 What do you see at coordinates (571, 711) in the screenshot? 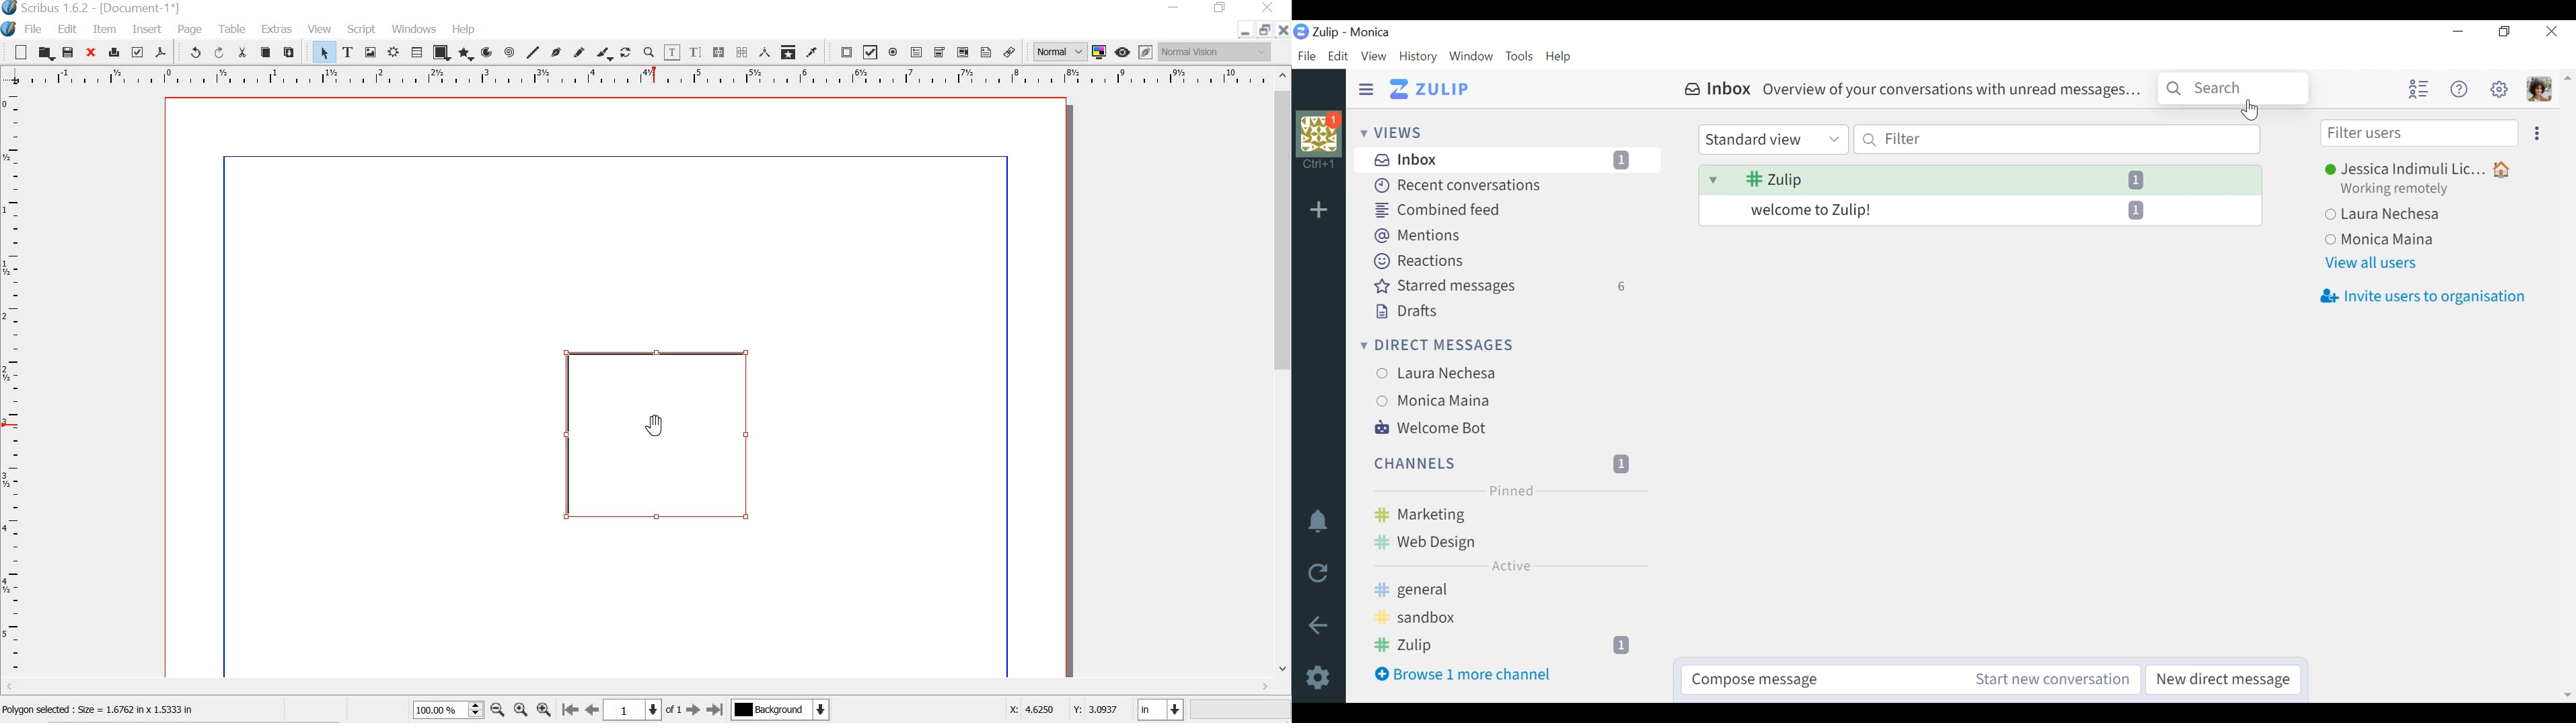
I see `go to the first page` at bounding box center [571, 711].